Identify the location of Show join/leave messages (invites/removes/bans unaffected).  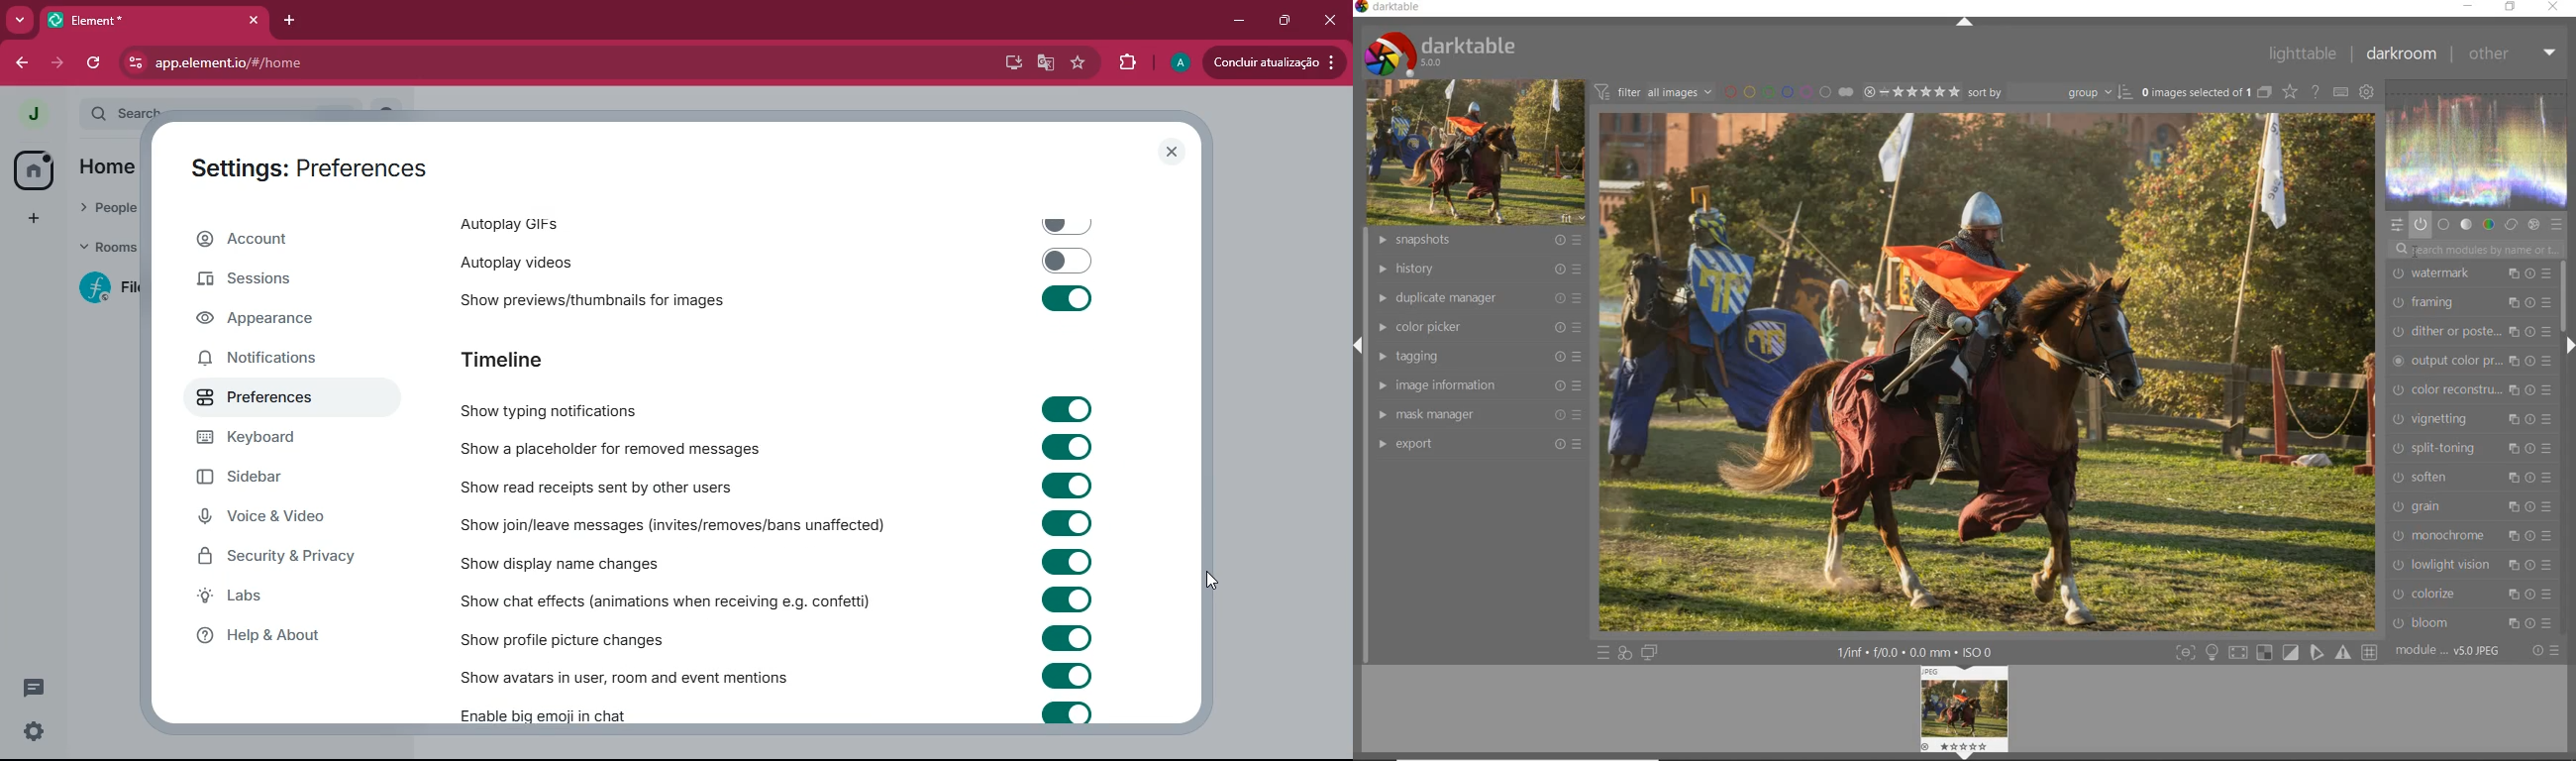
(782, 523).